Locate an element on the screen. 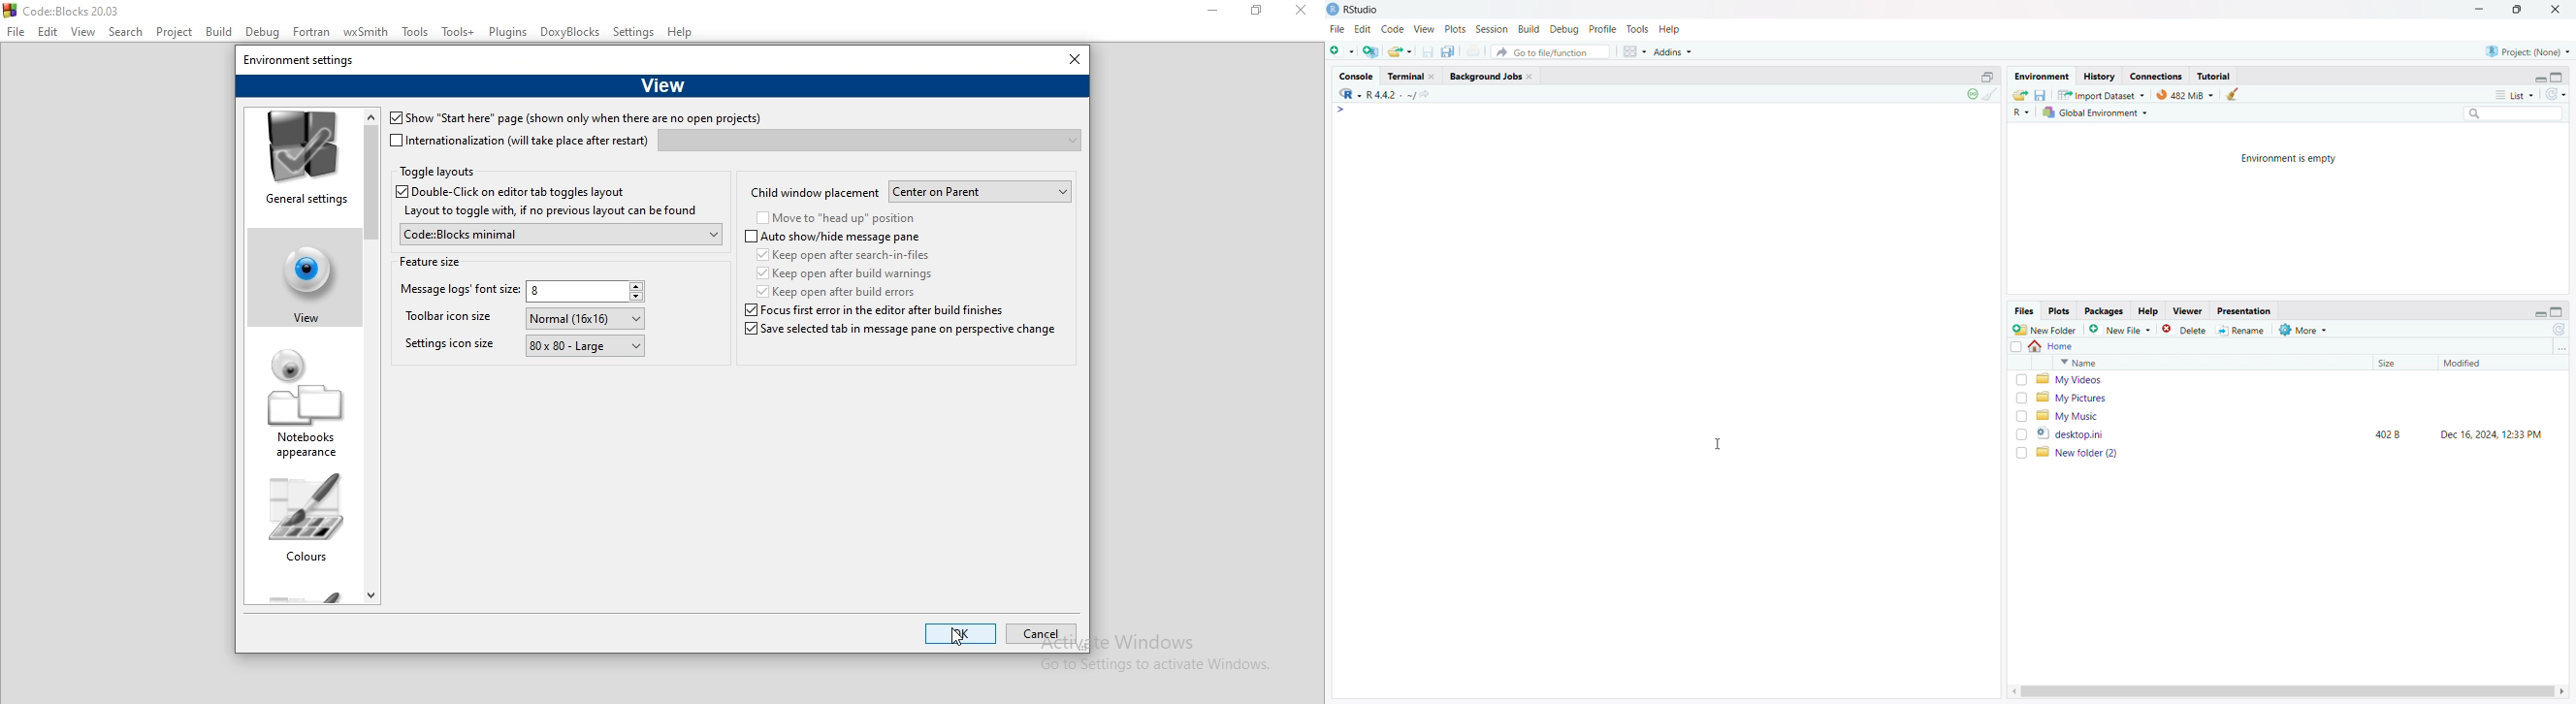 The width and height of the screenshot is (2576, 728). notebooks appearance is located at coordinates (306, 405).